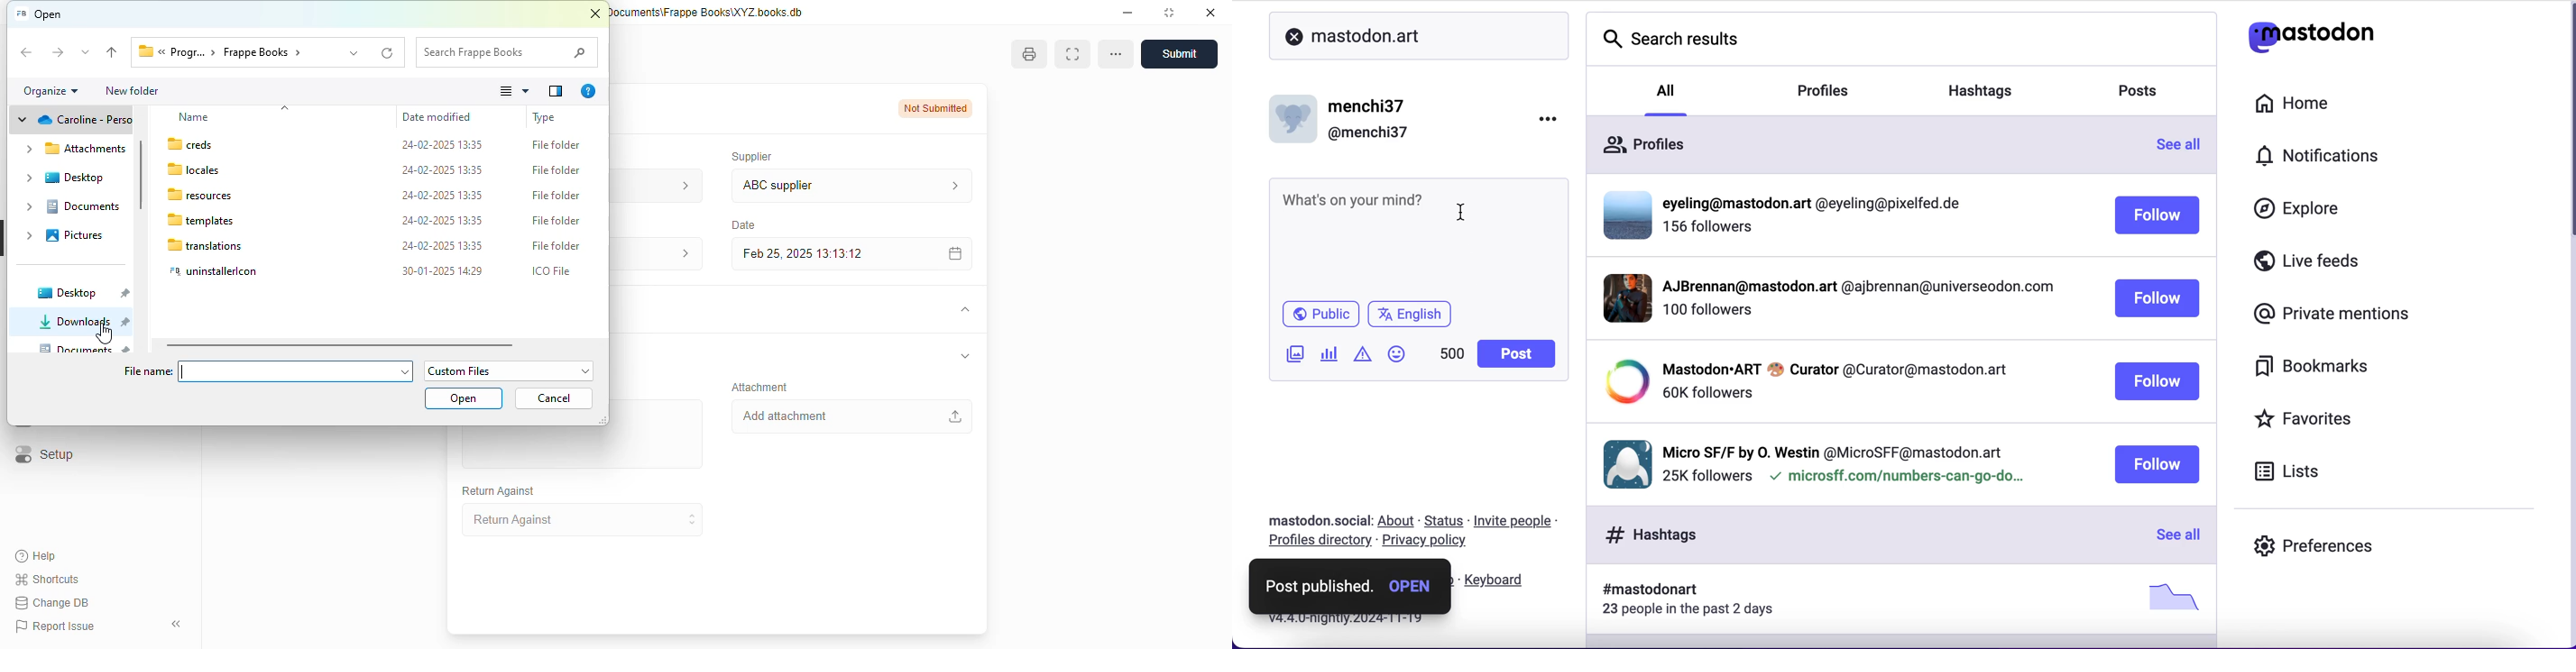 The width and height of the screenshot is (2576, 672). I want to click on frappe books >, so click(264, 52).